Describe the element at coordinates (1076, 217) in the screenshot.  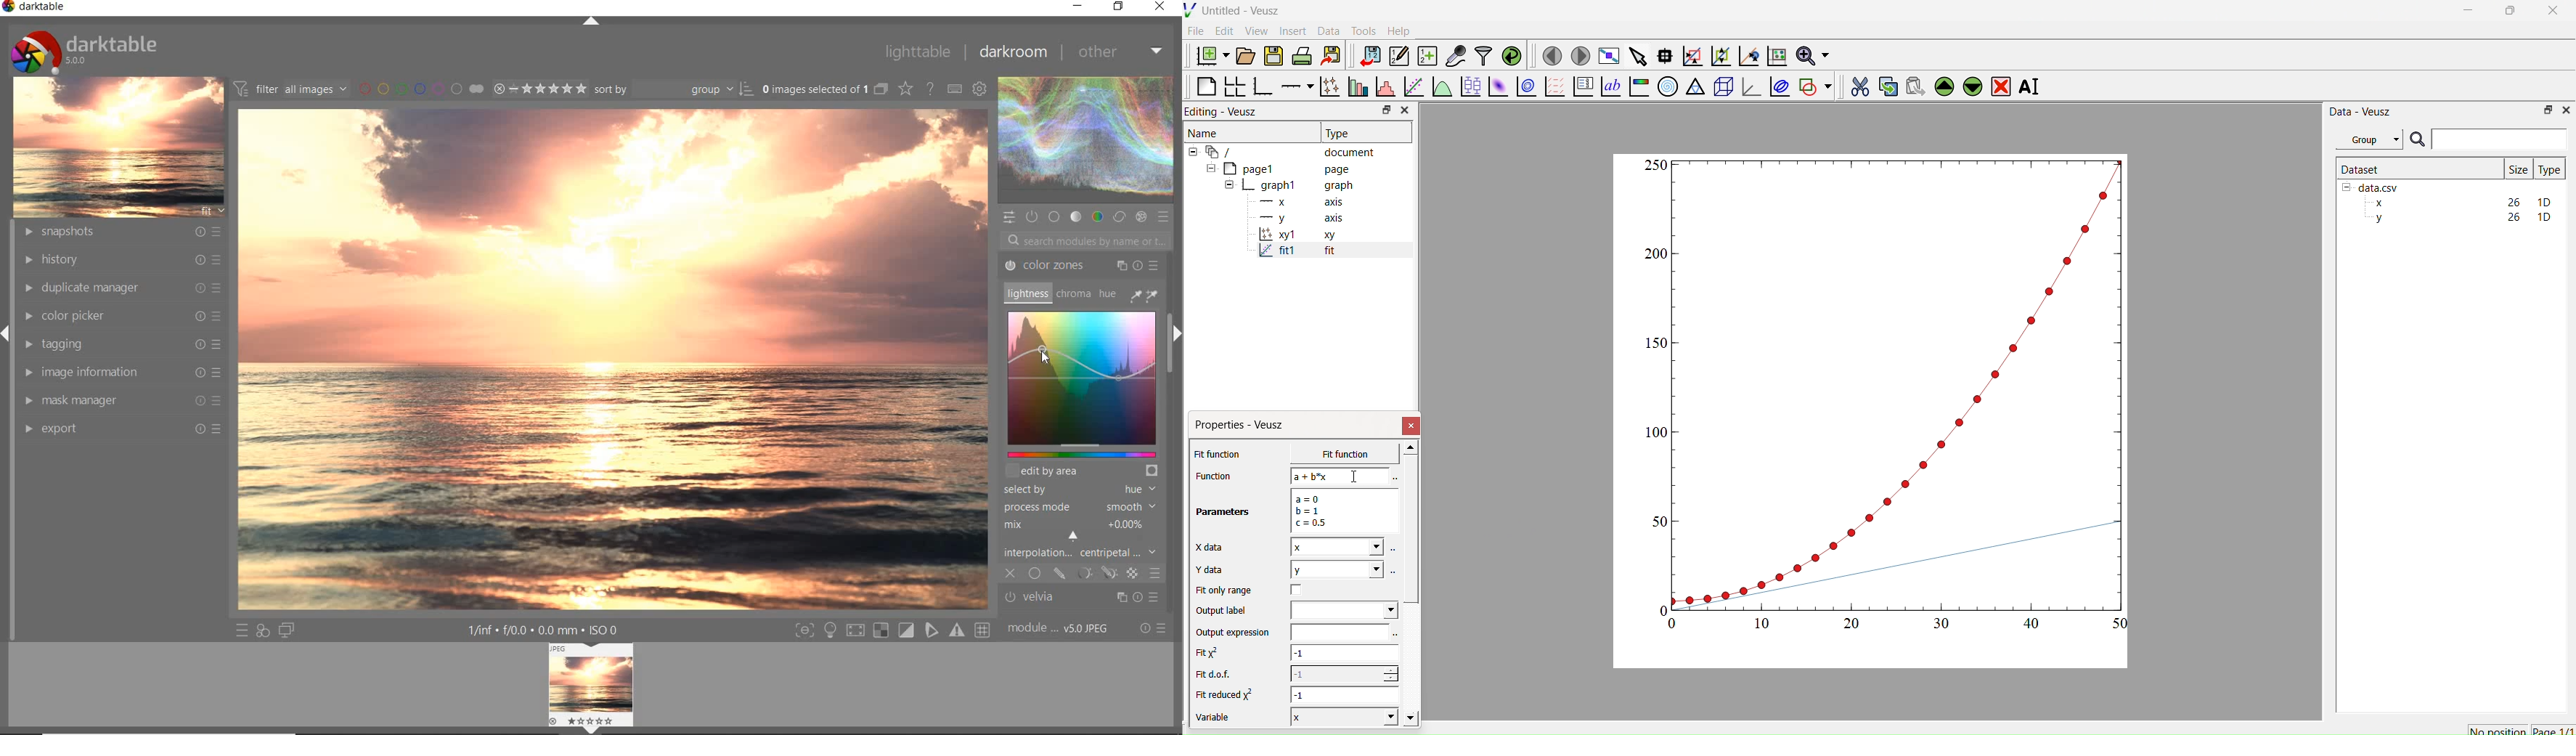
I see `TONE ` at that location.